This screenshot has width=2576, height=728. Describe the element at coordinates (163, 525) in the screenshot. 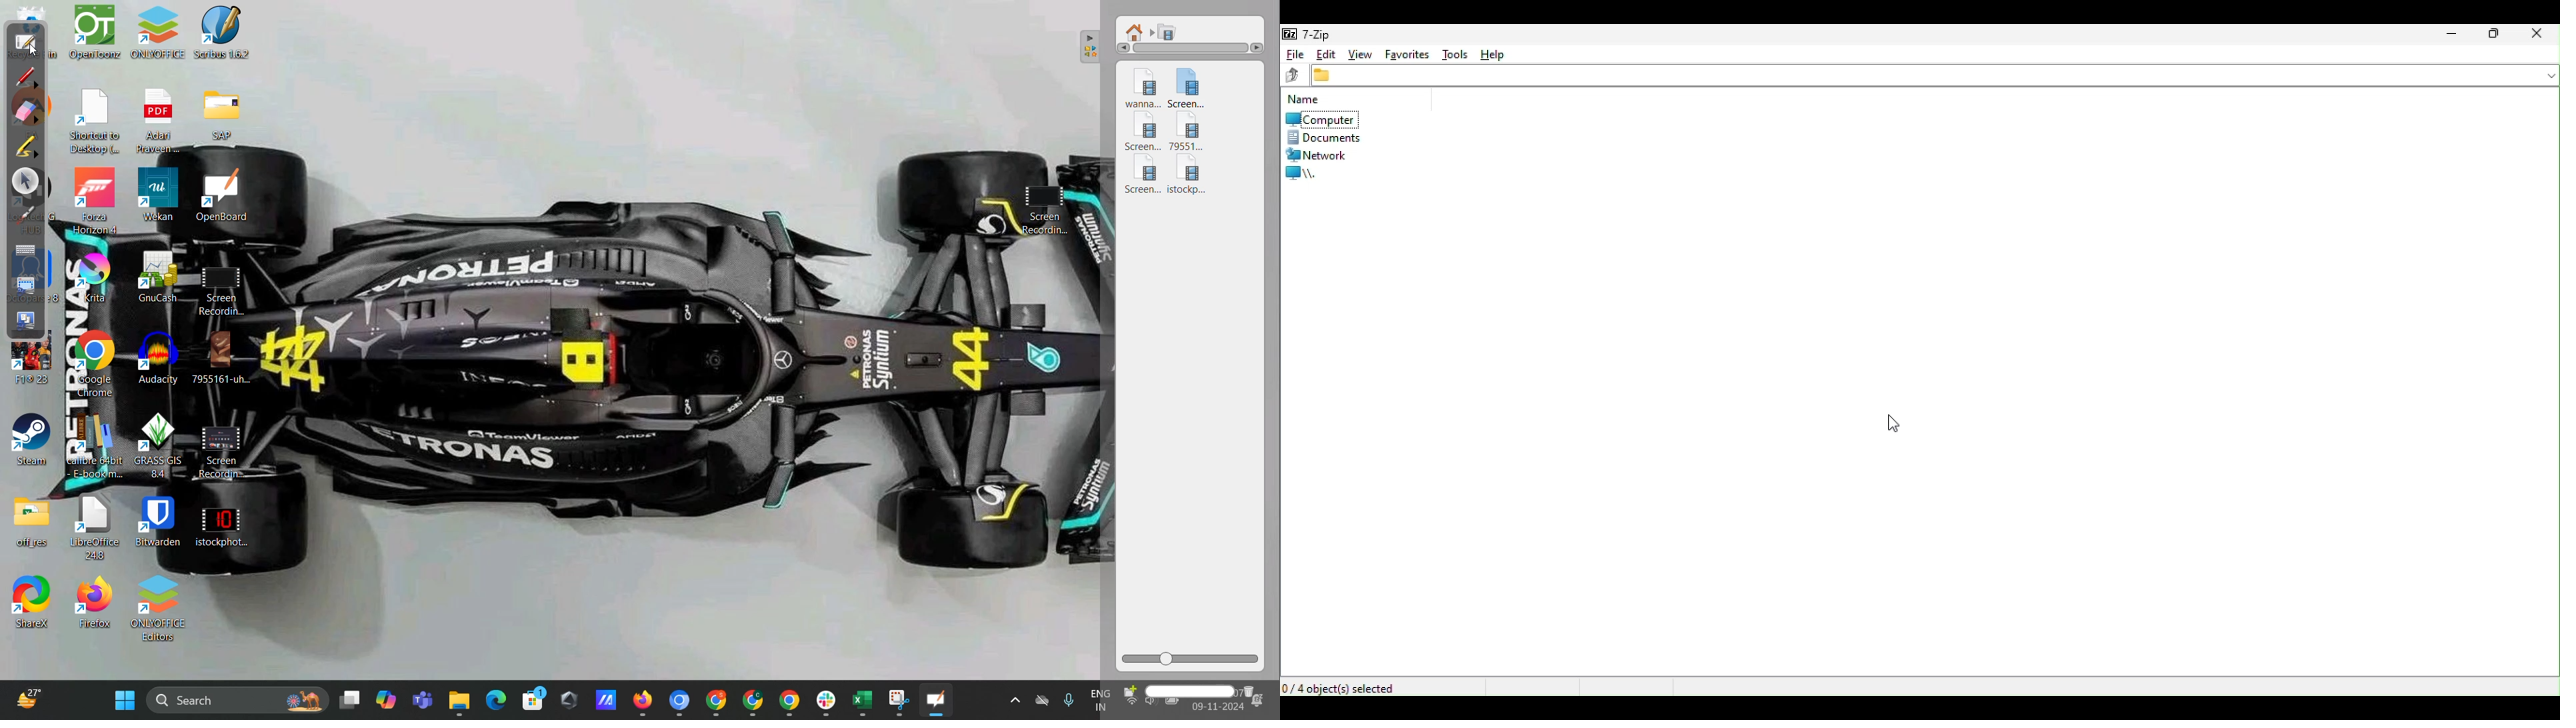

I see `Bitwarden` at that location.